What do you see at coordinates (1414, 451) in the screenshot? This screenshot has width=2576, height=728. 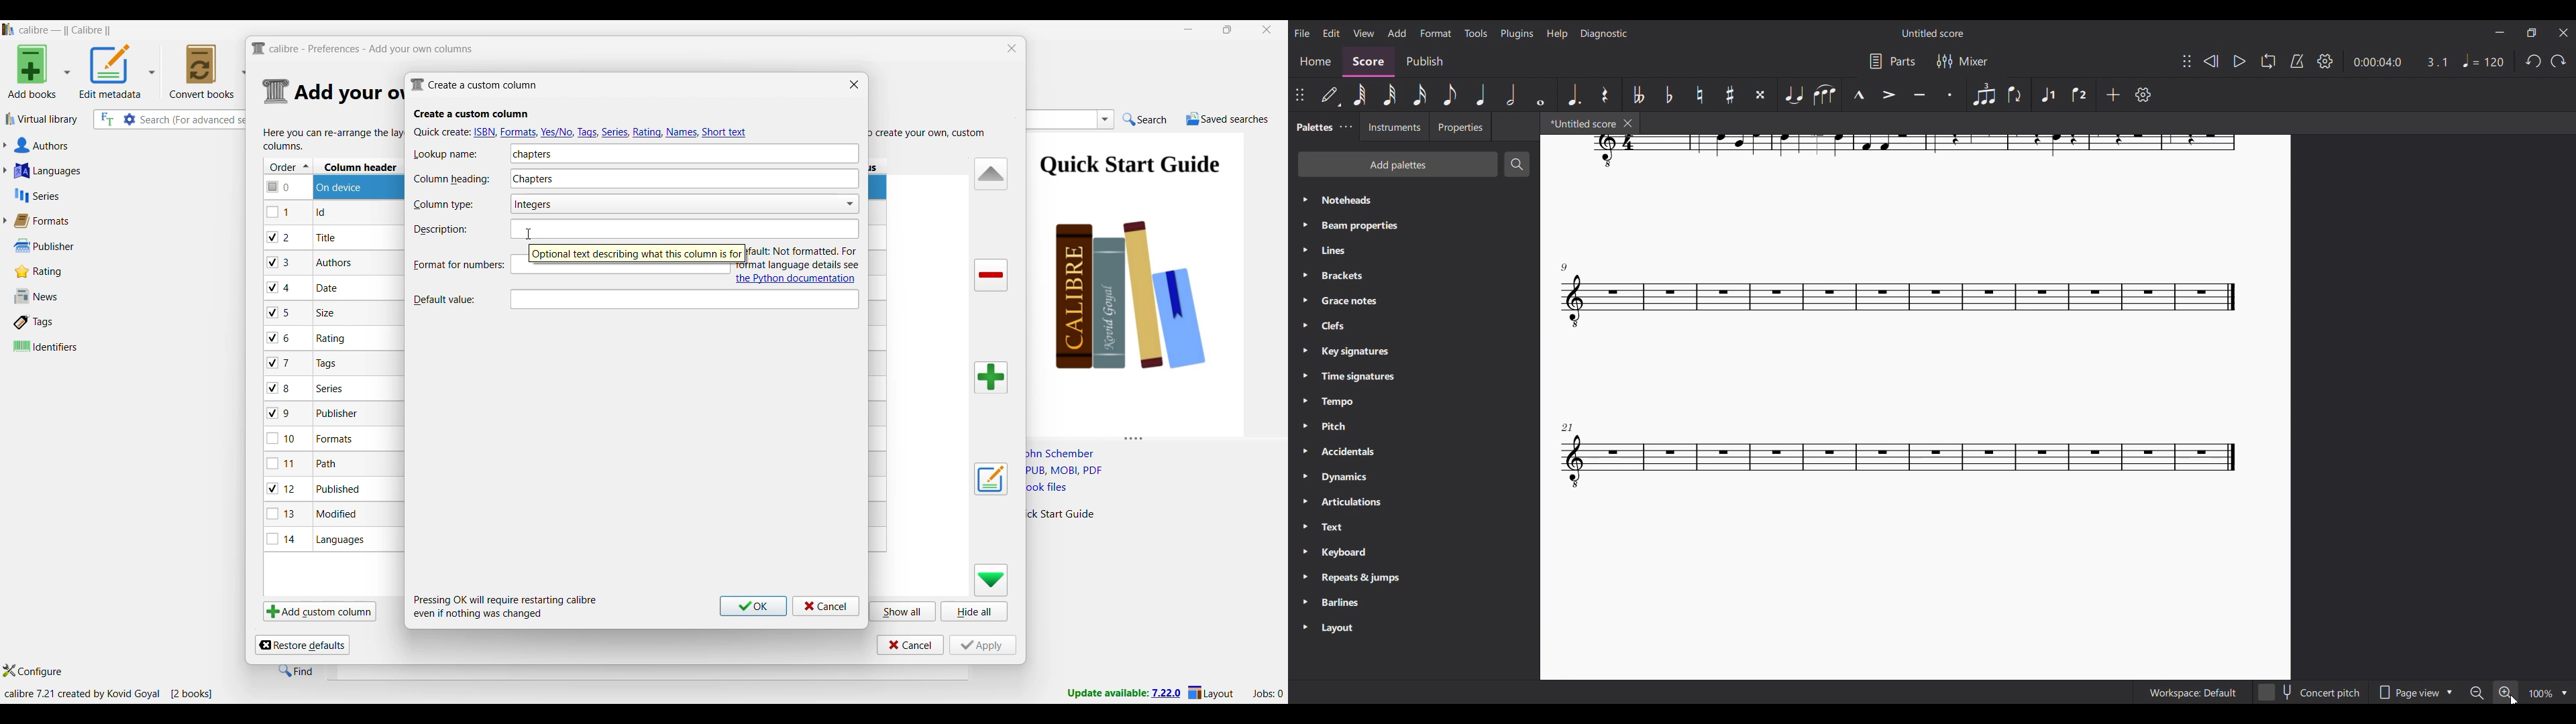 I see `Accidentals` at bounding box center [1414, 451].